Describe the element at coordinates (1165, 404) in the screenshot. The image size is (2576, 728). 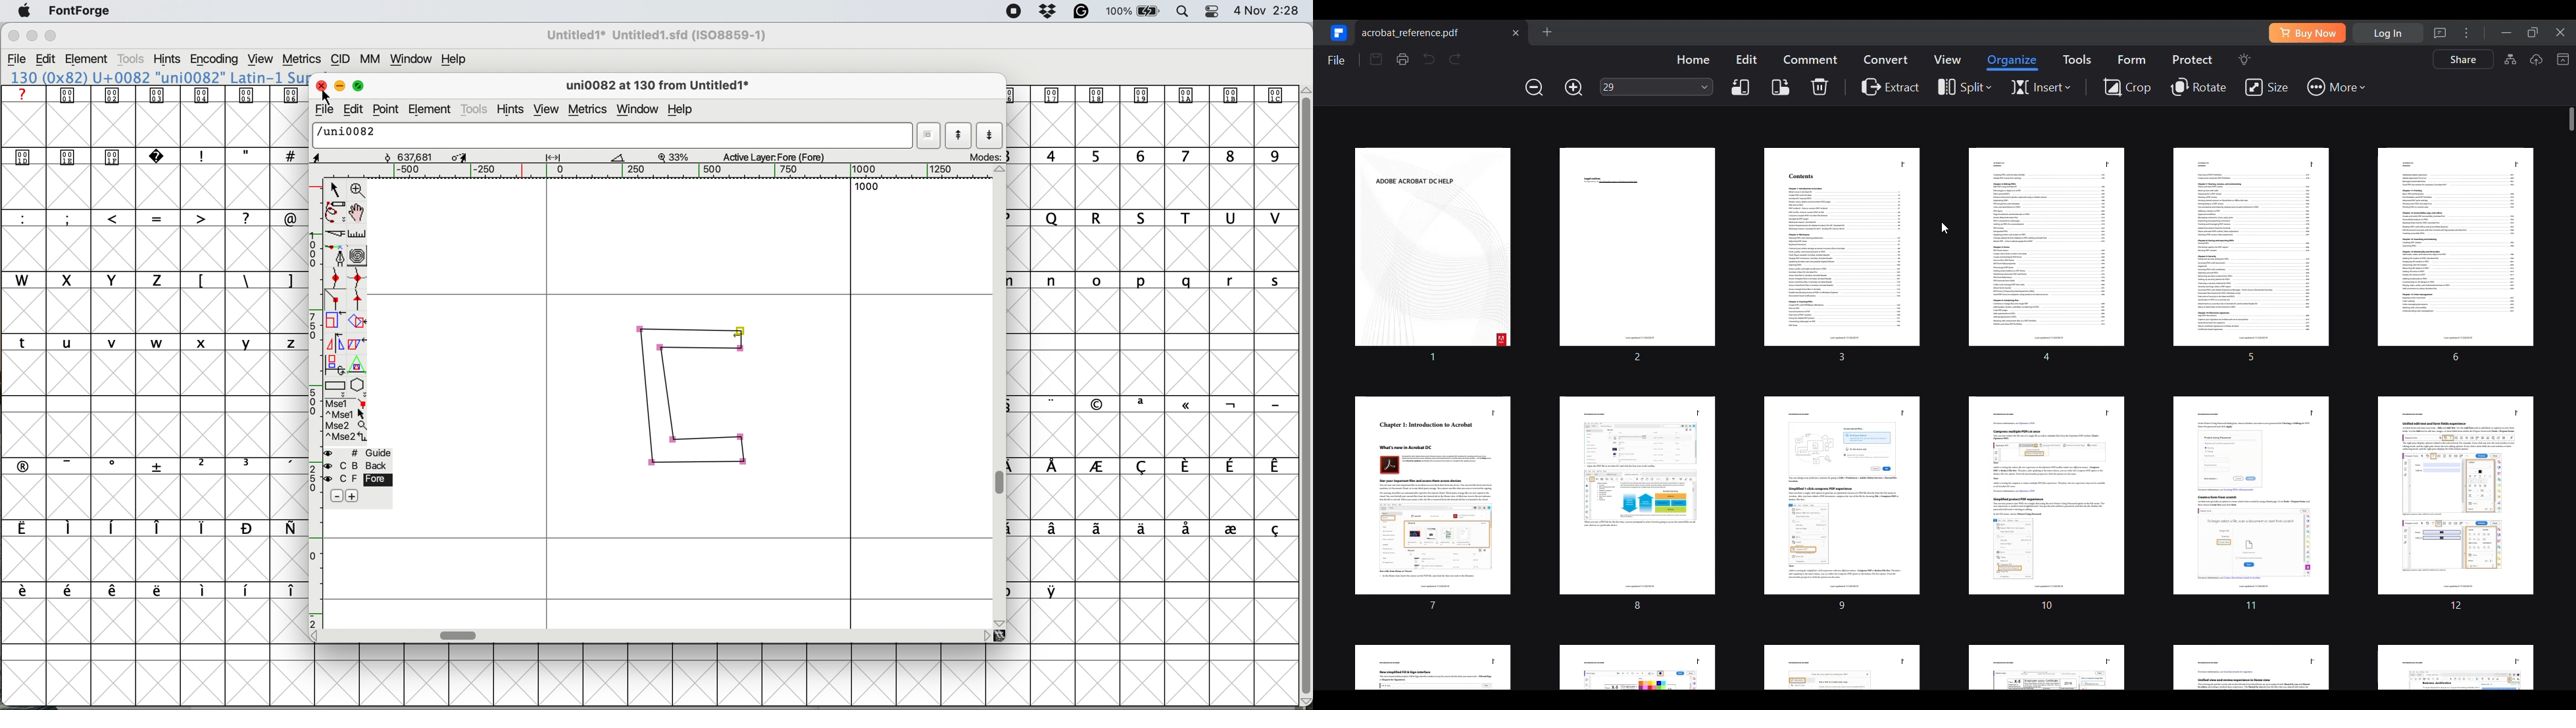
I see `symbols` at that location.